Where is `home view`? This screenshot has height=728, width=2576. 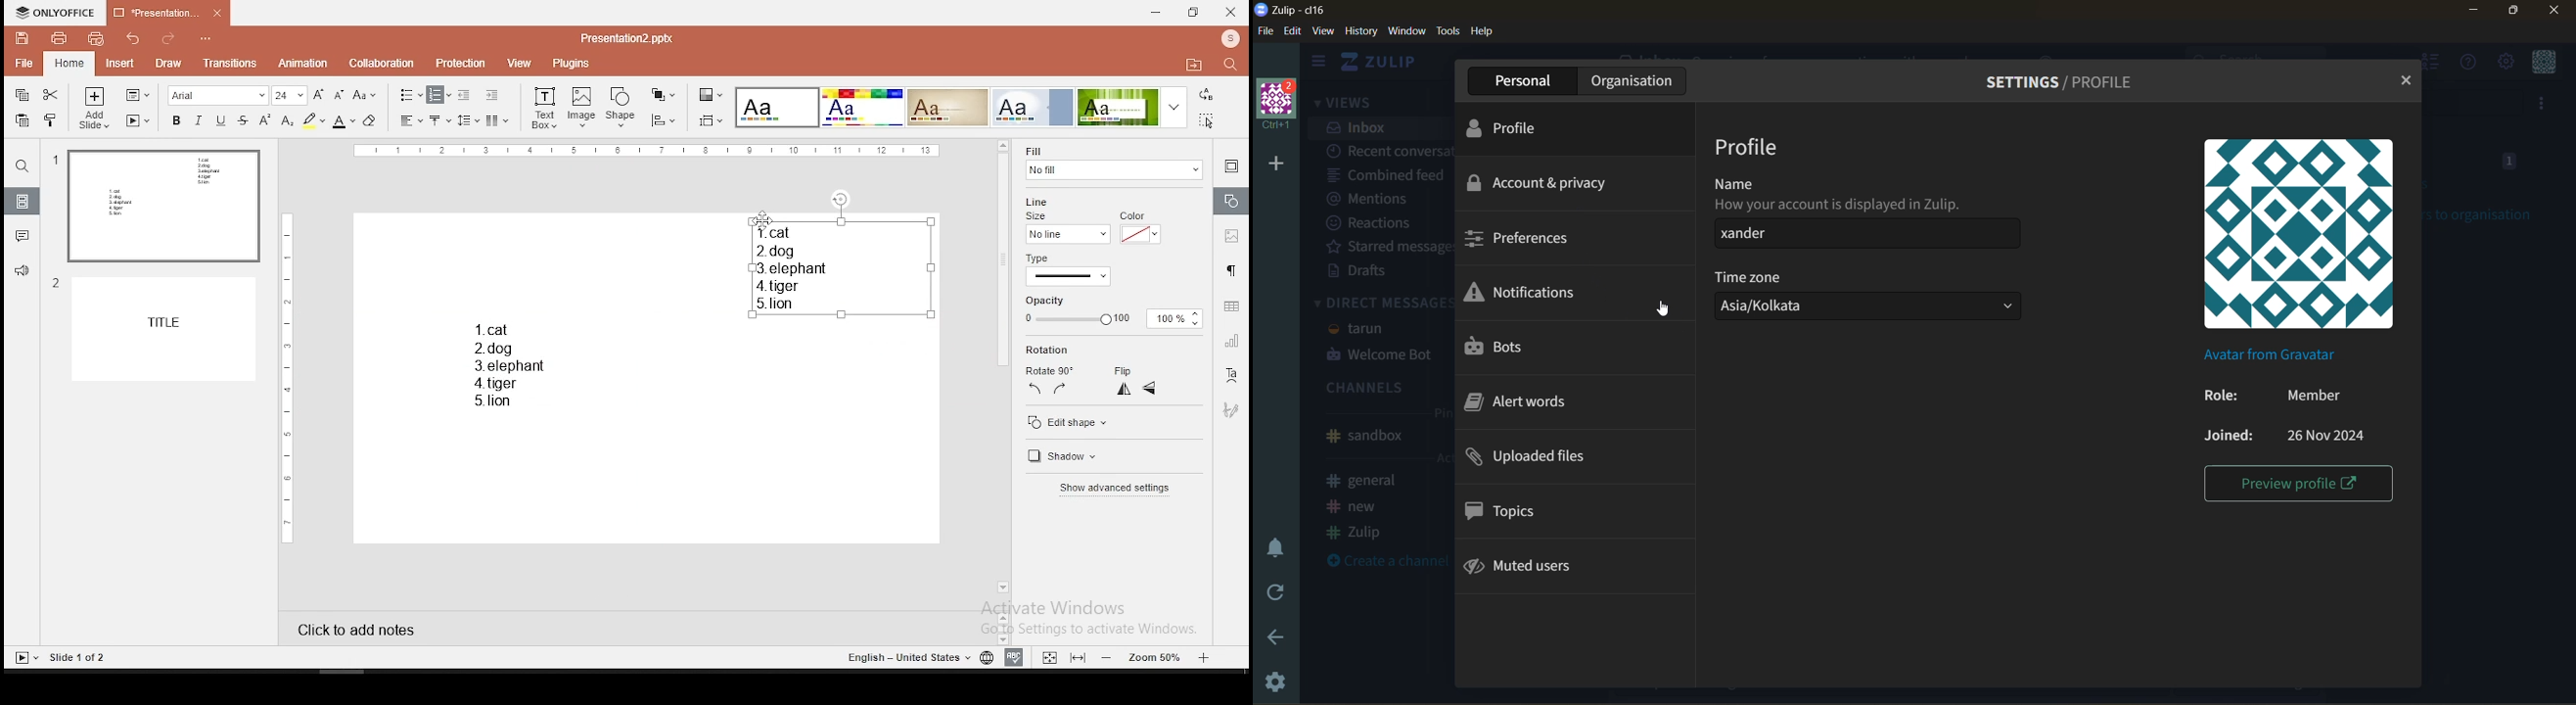 home view is located at coordinates (1383, 61).